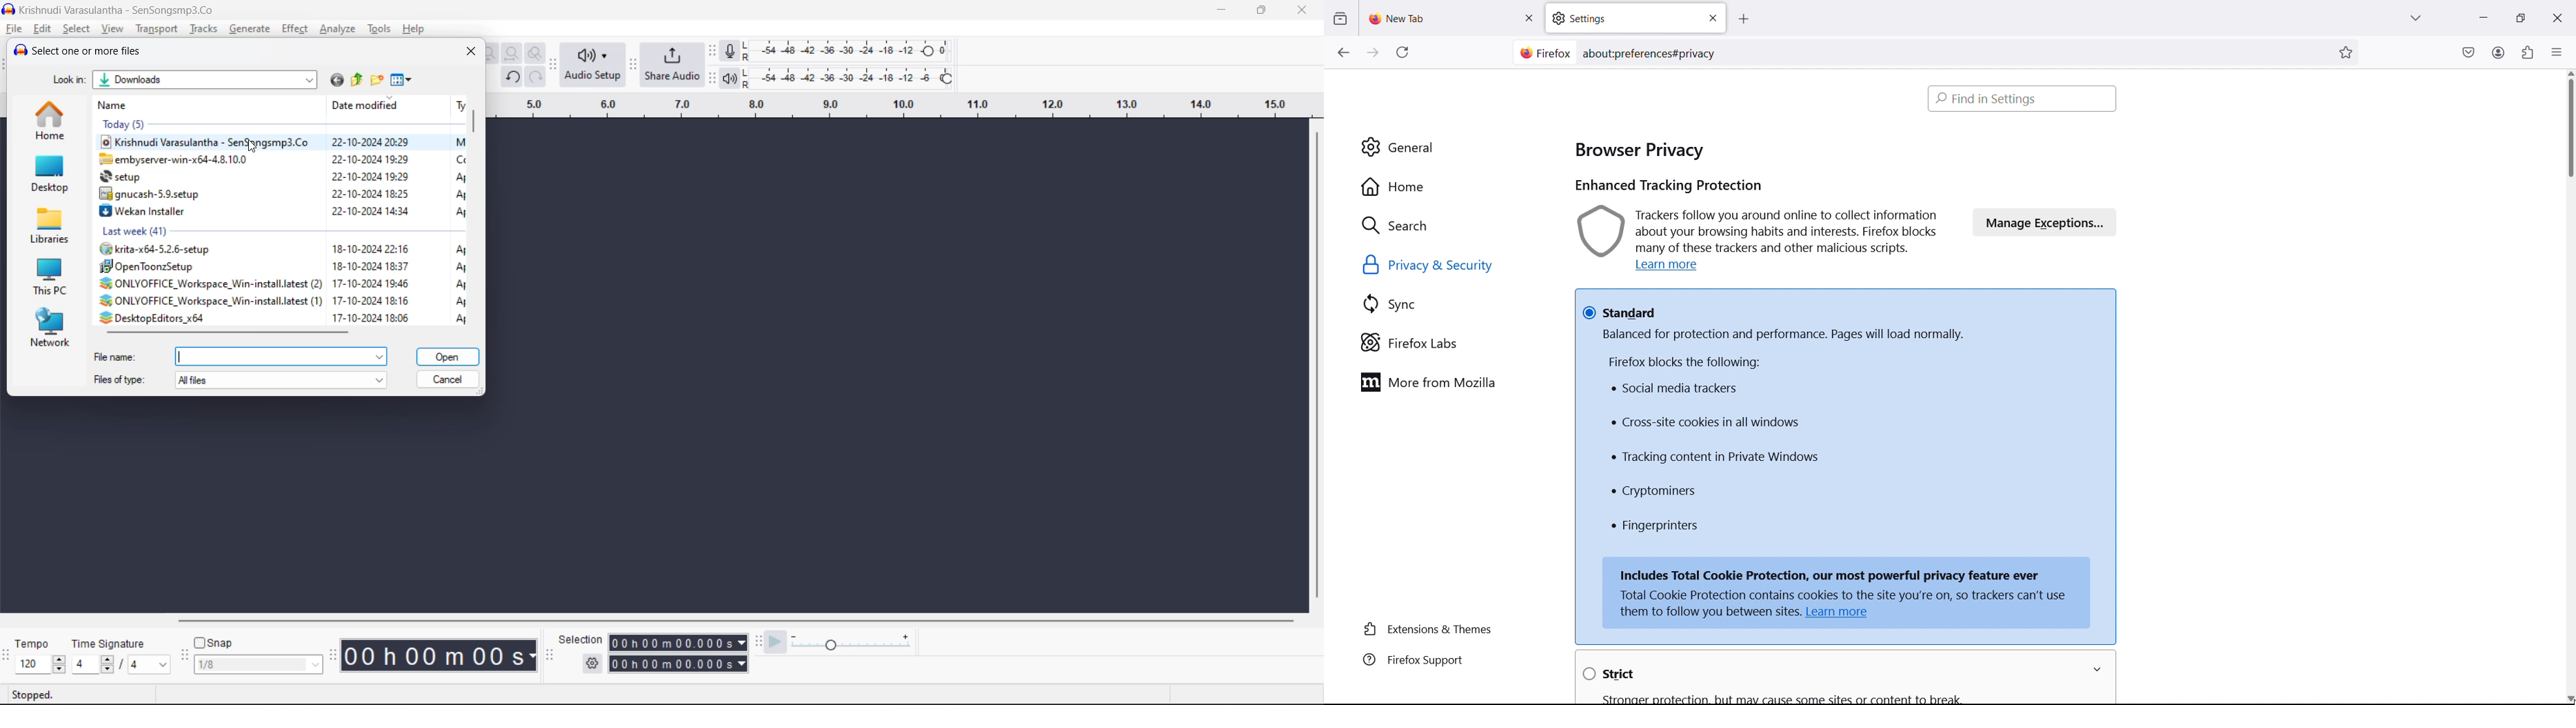 The height and width of the screenshot is (728, 2576). I want to click on record meter, so click(735, 51).